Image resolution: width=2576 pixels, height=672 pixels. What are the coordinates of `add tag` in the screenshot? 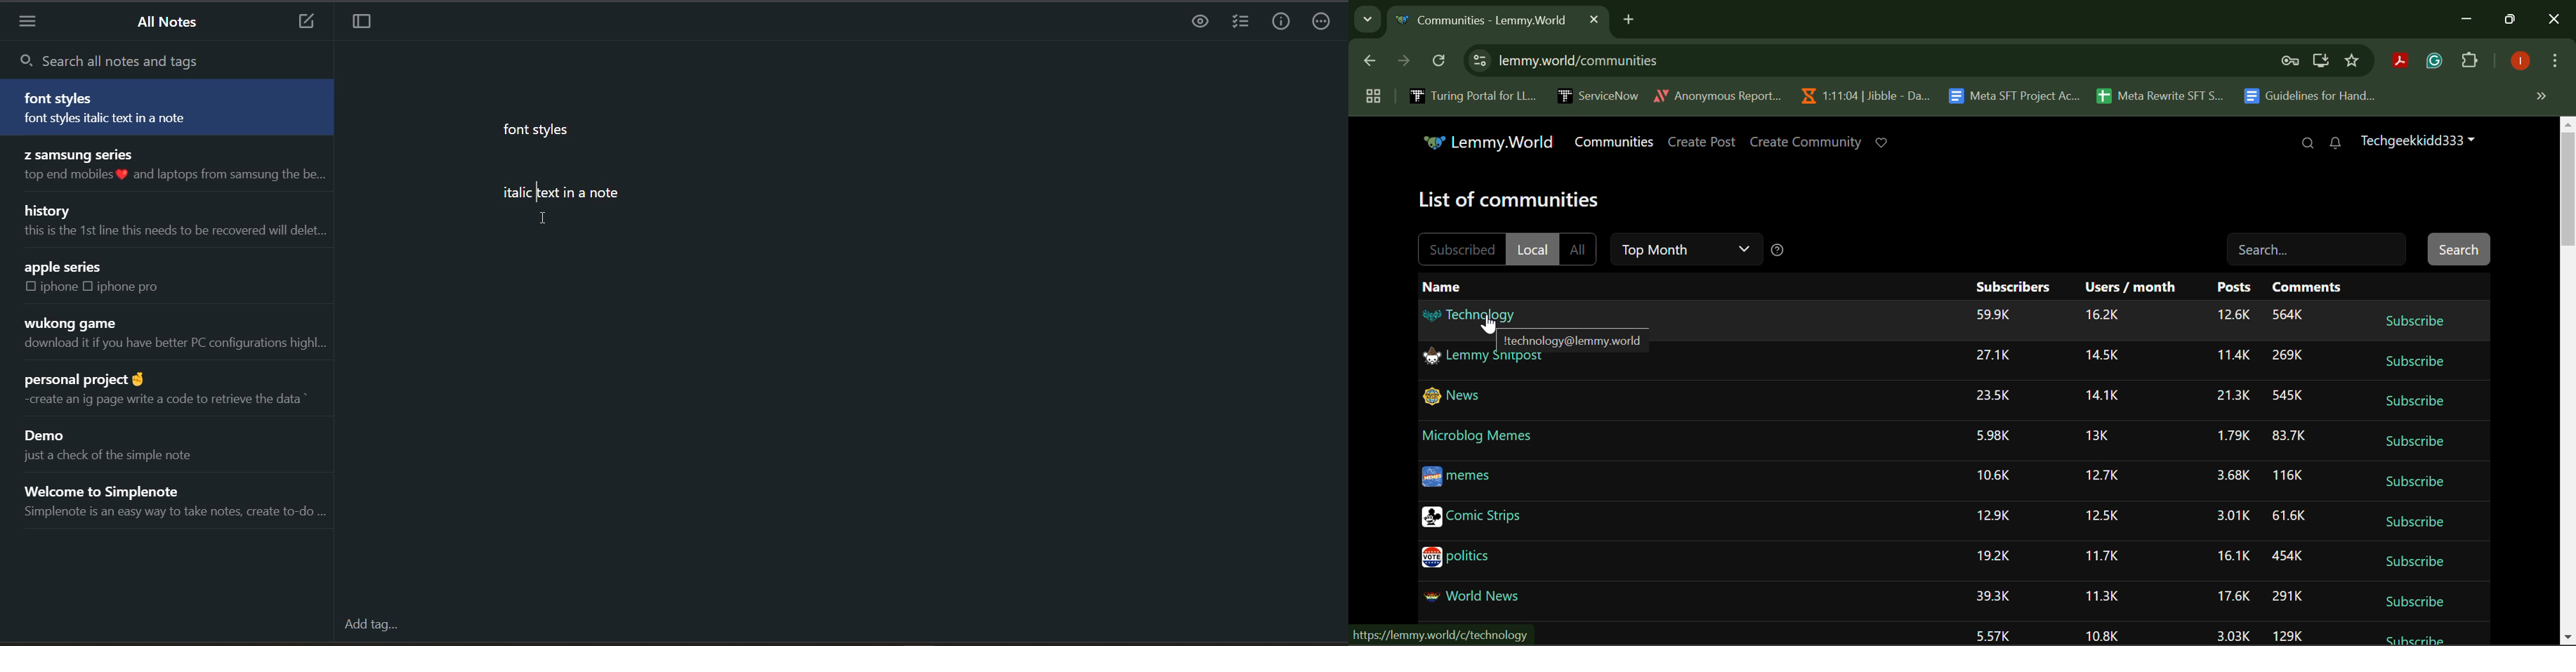 It's located at (373, 624).